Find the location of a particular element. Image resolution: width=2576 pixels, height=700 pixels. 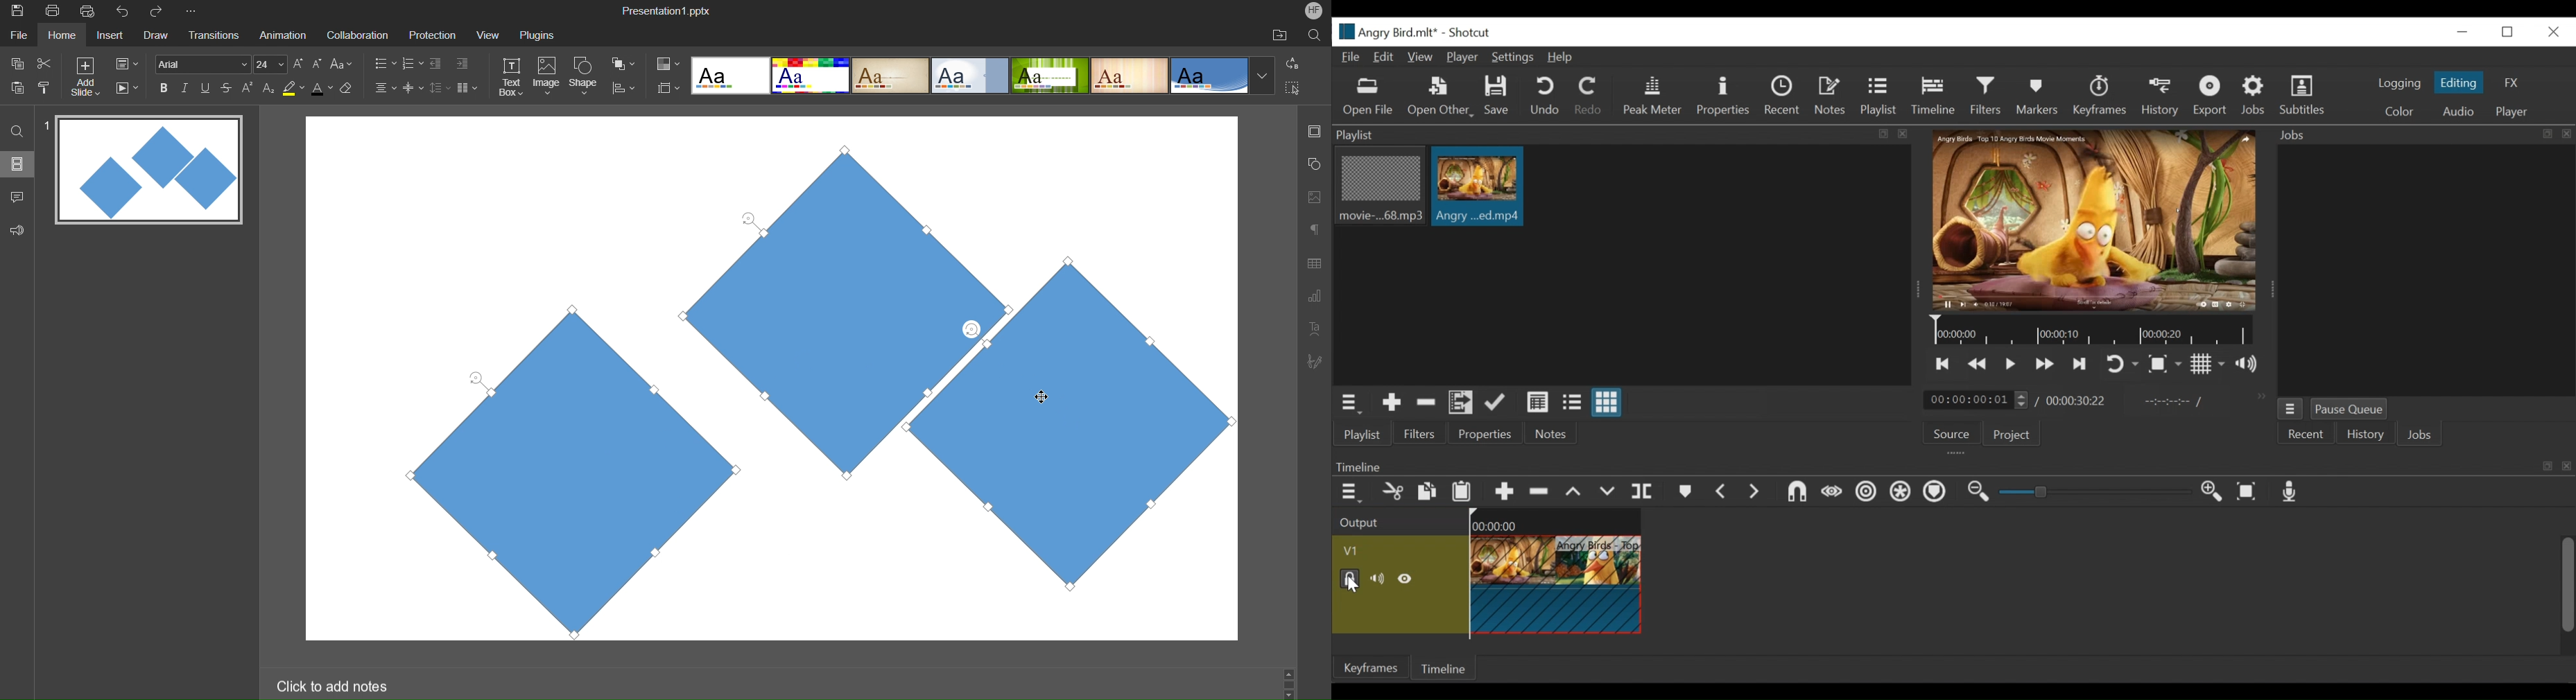

search is located at coordinates (1316, 35).